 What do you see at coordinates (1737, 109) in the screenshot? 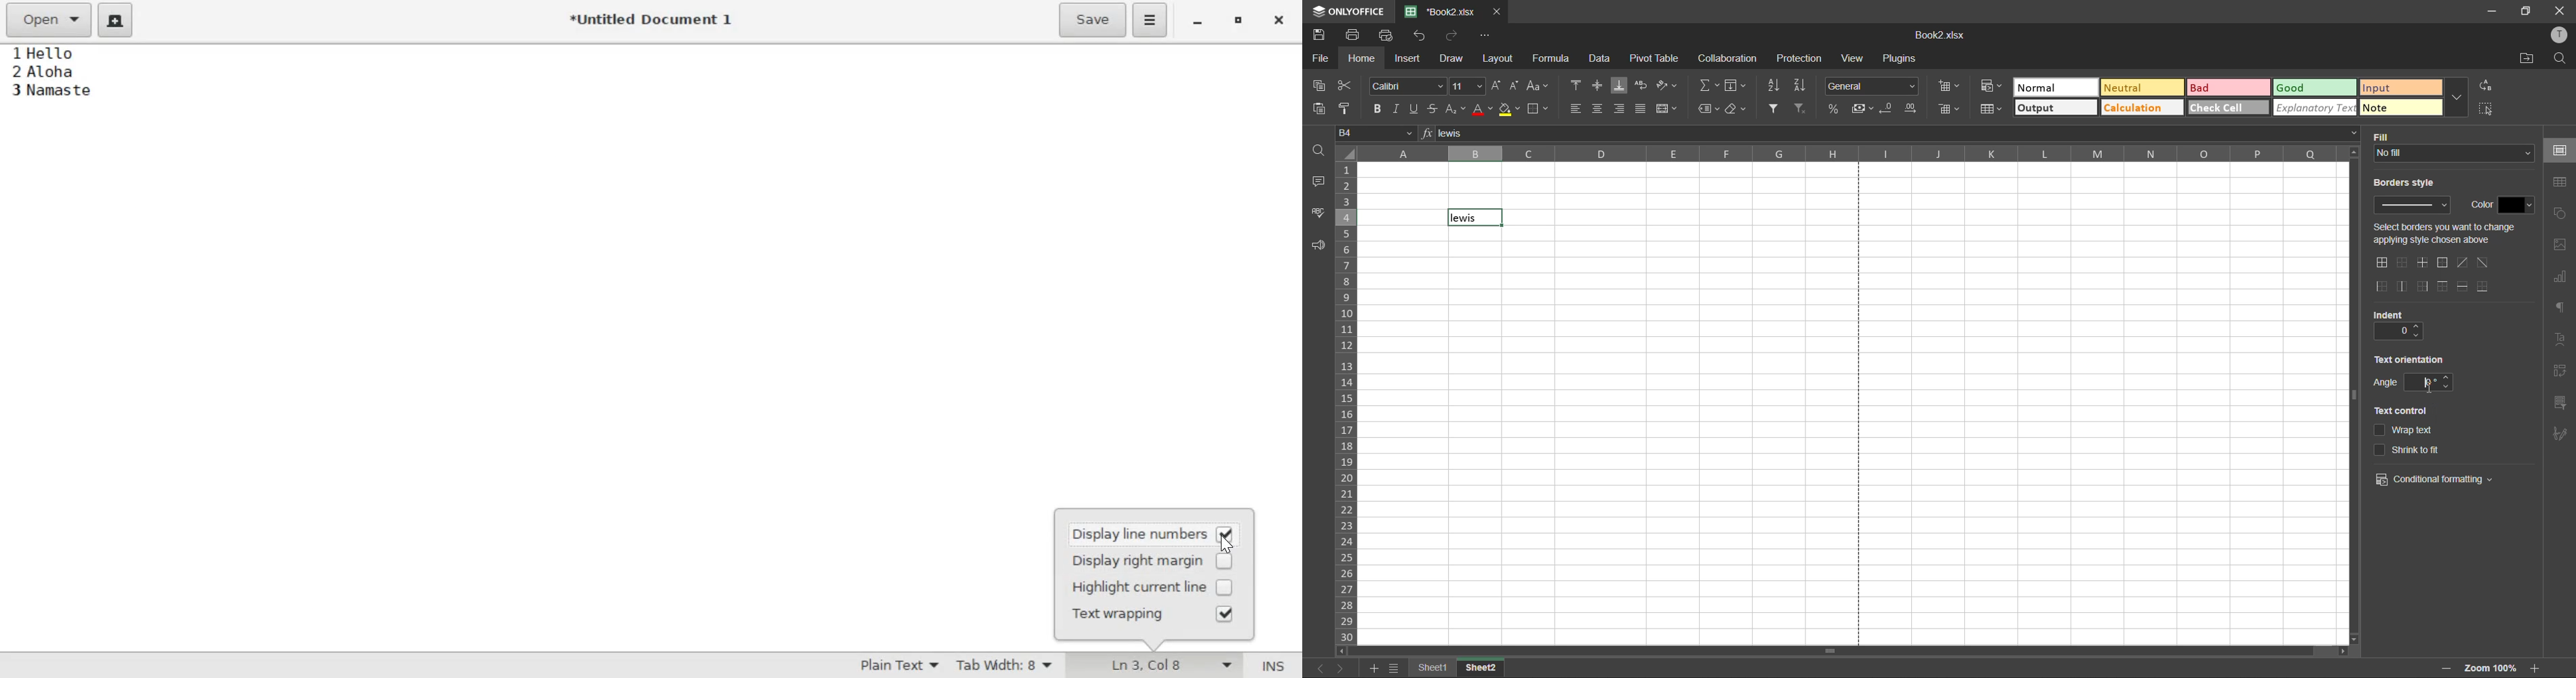
I see `clear` at bounding box center [1737, 109].